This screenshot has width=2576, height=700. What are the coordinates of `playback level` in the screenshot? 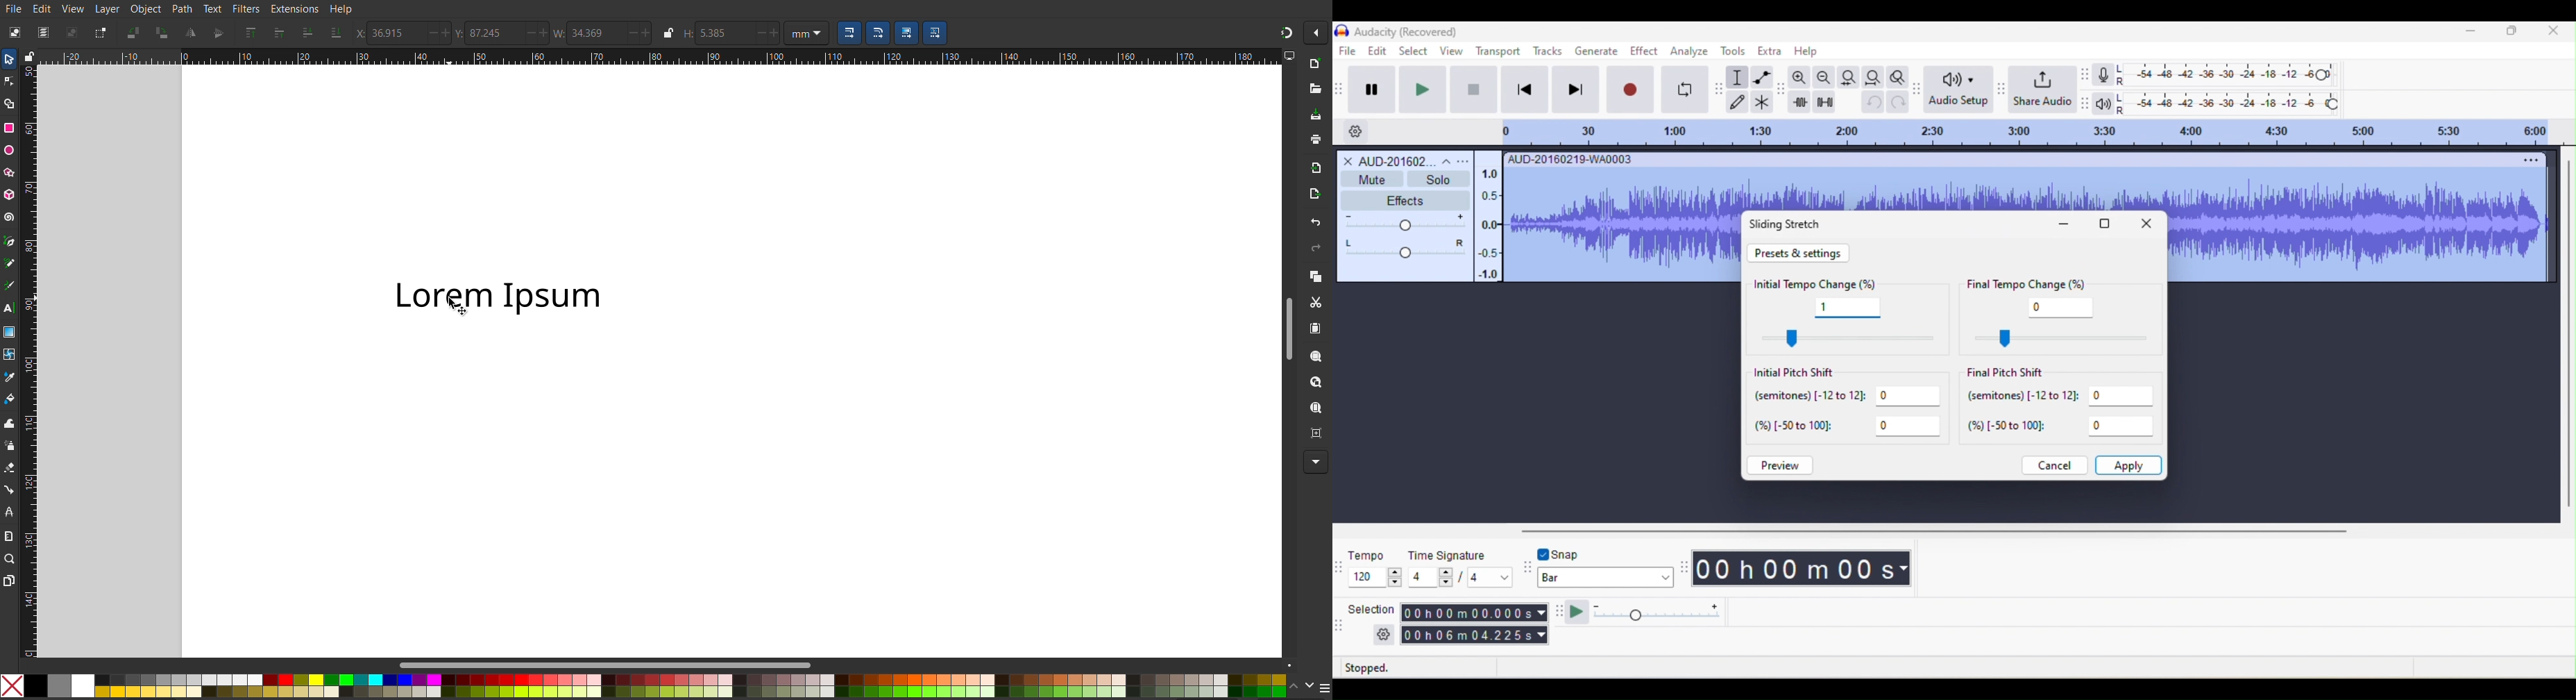 It's located at (2228, 102).